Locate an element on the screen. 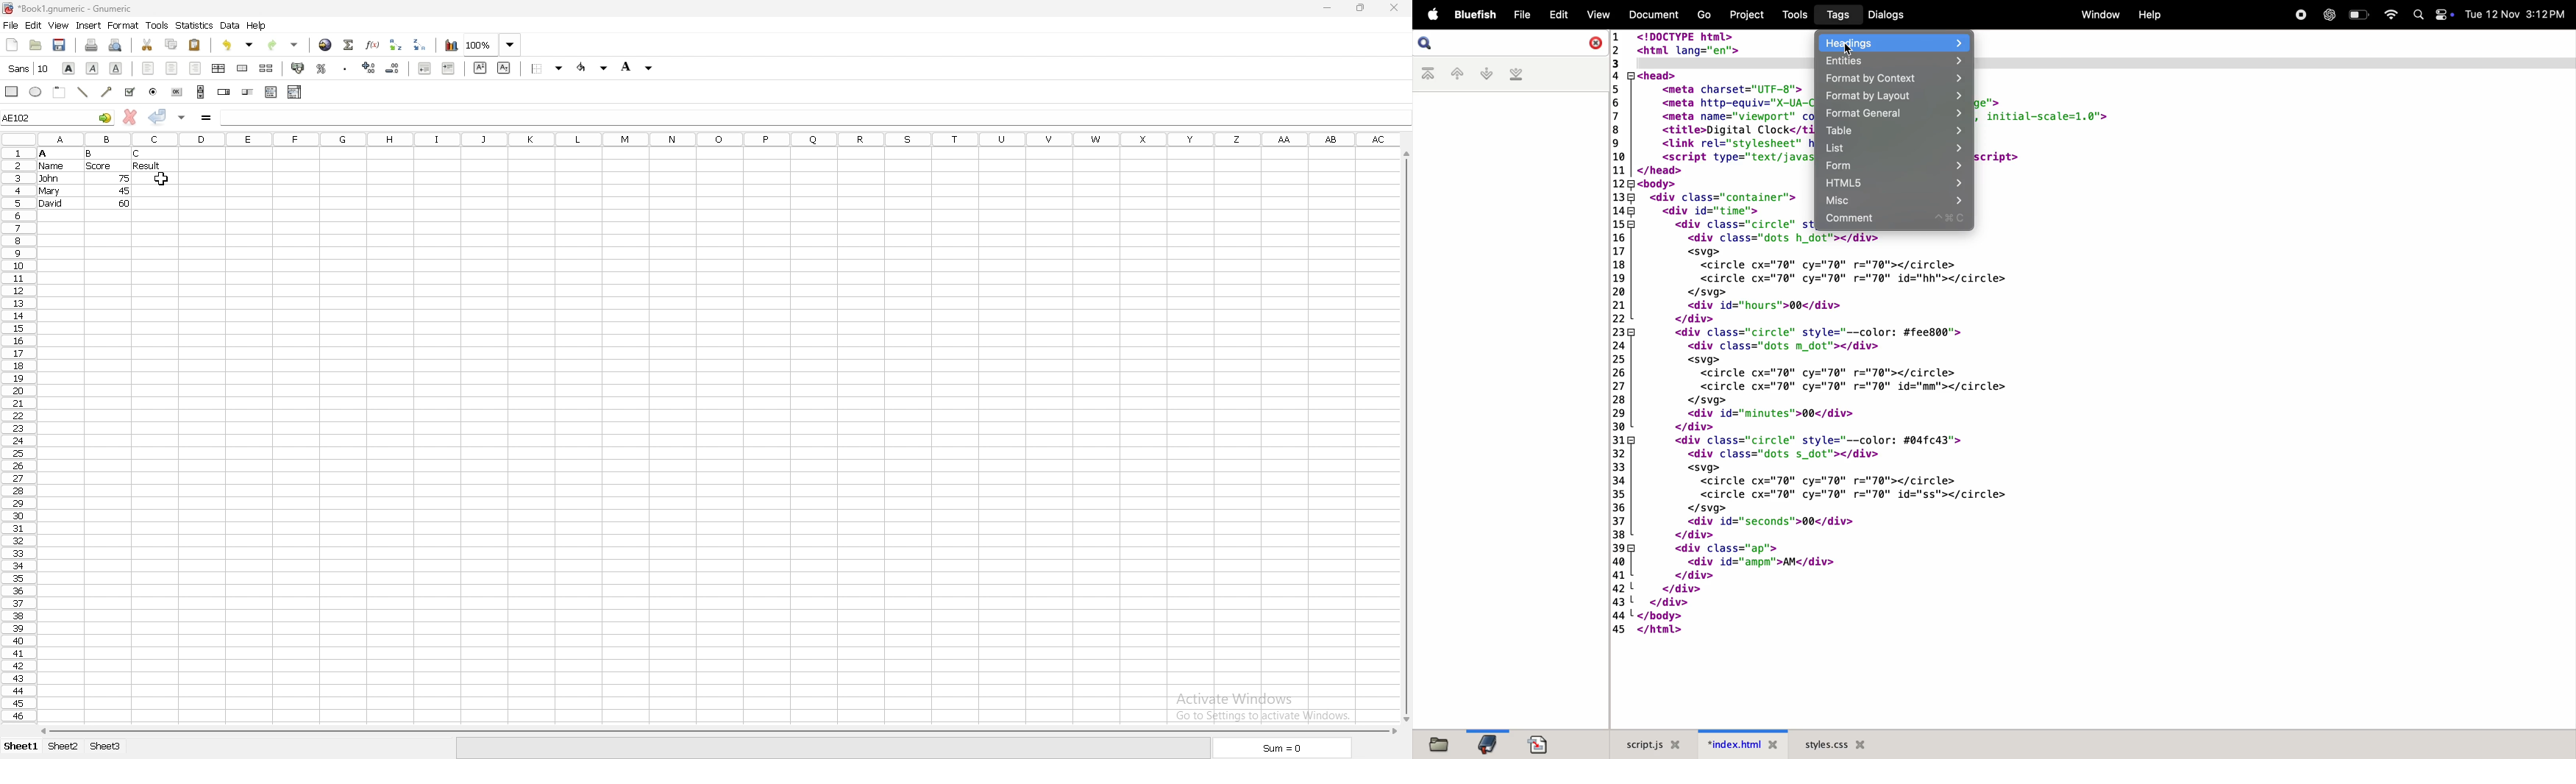 The height and width of the screenshot is (784, 2576). go is located at coordinates (1702, 16).